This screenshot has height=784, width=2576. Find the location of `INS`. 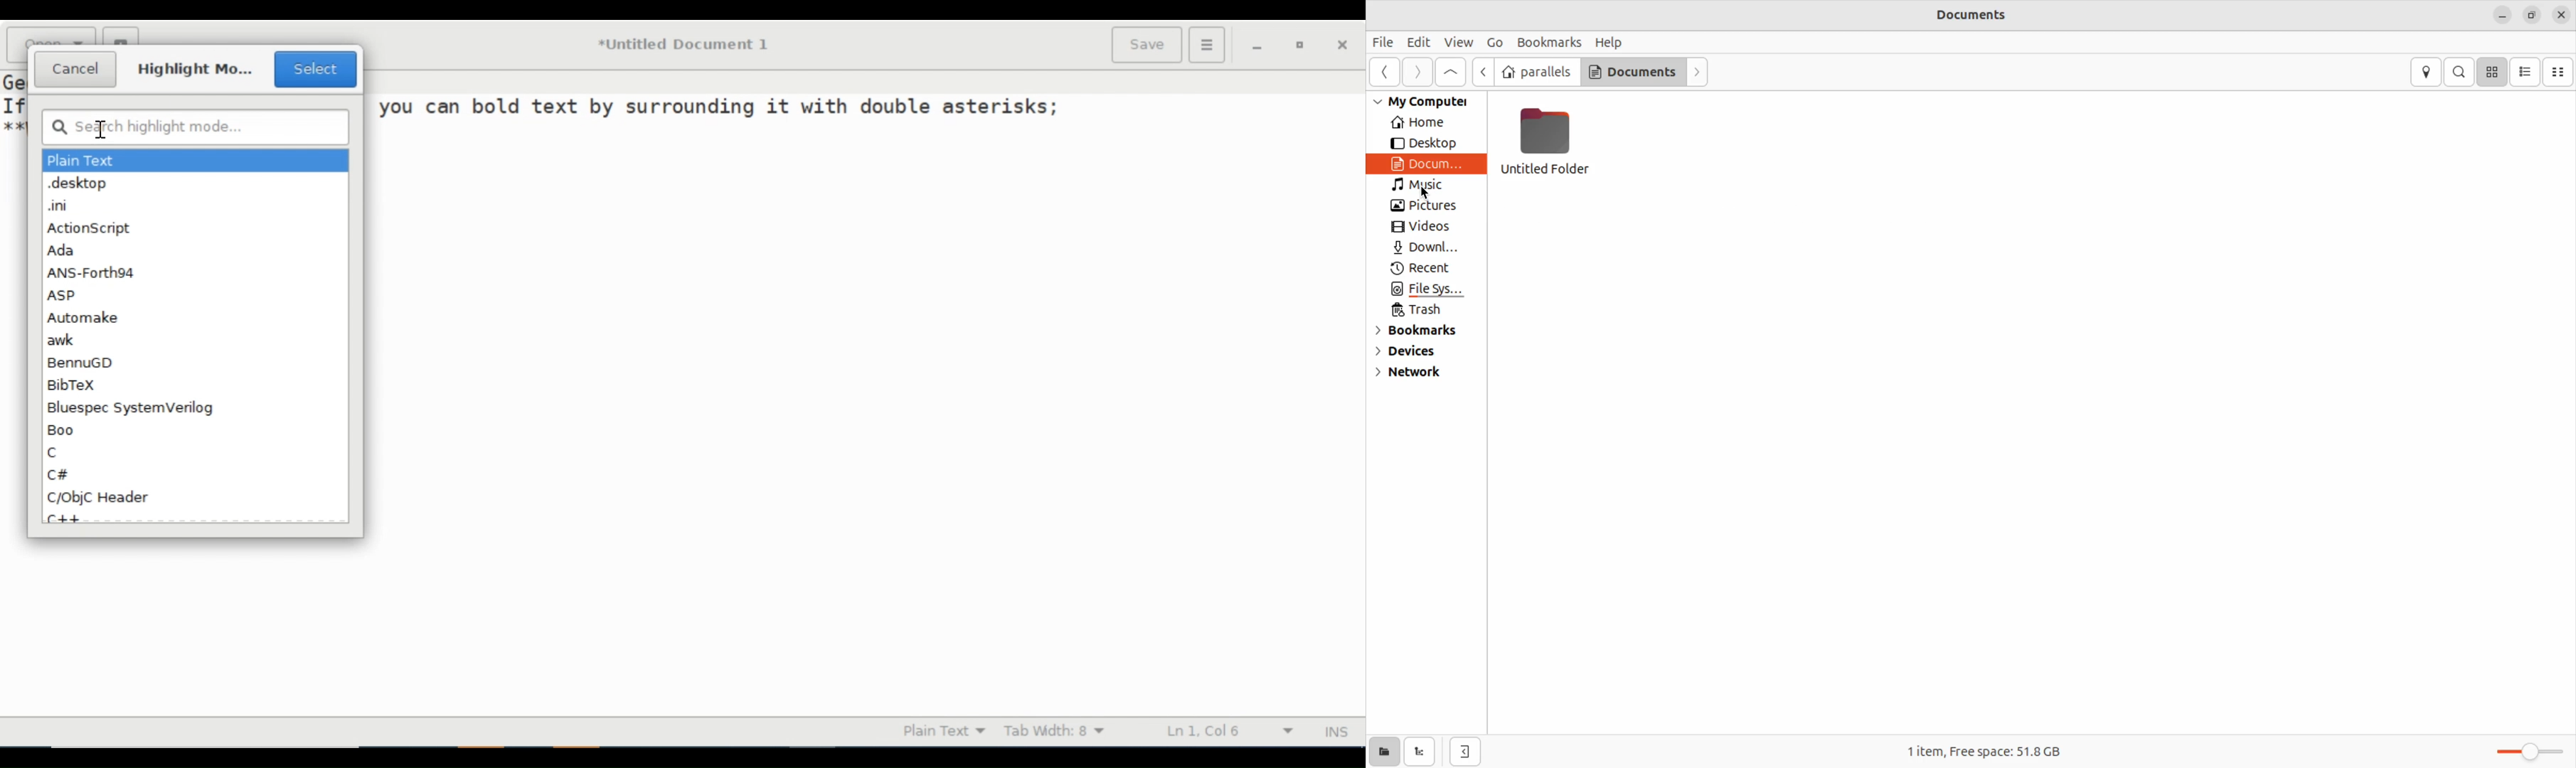

INS is located at coordinates (1339, 731).